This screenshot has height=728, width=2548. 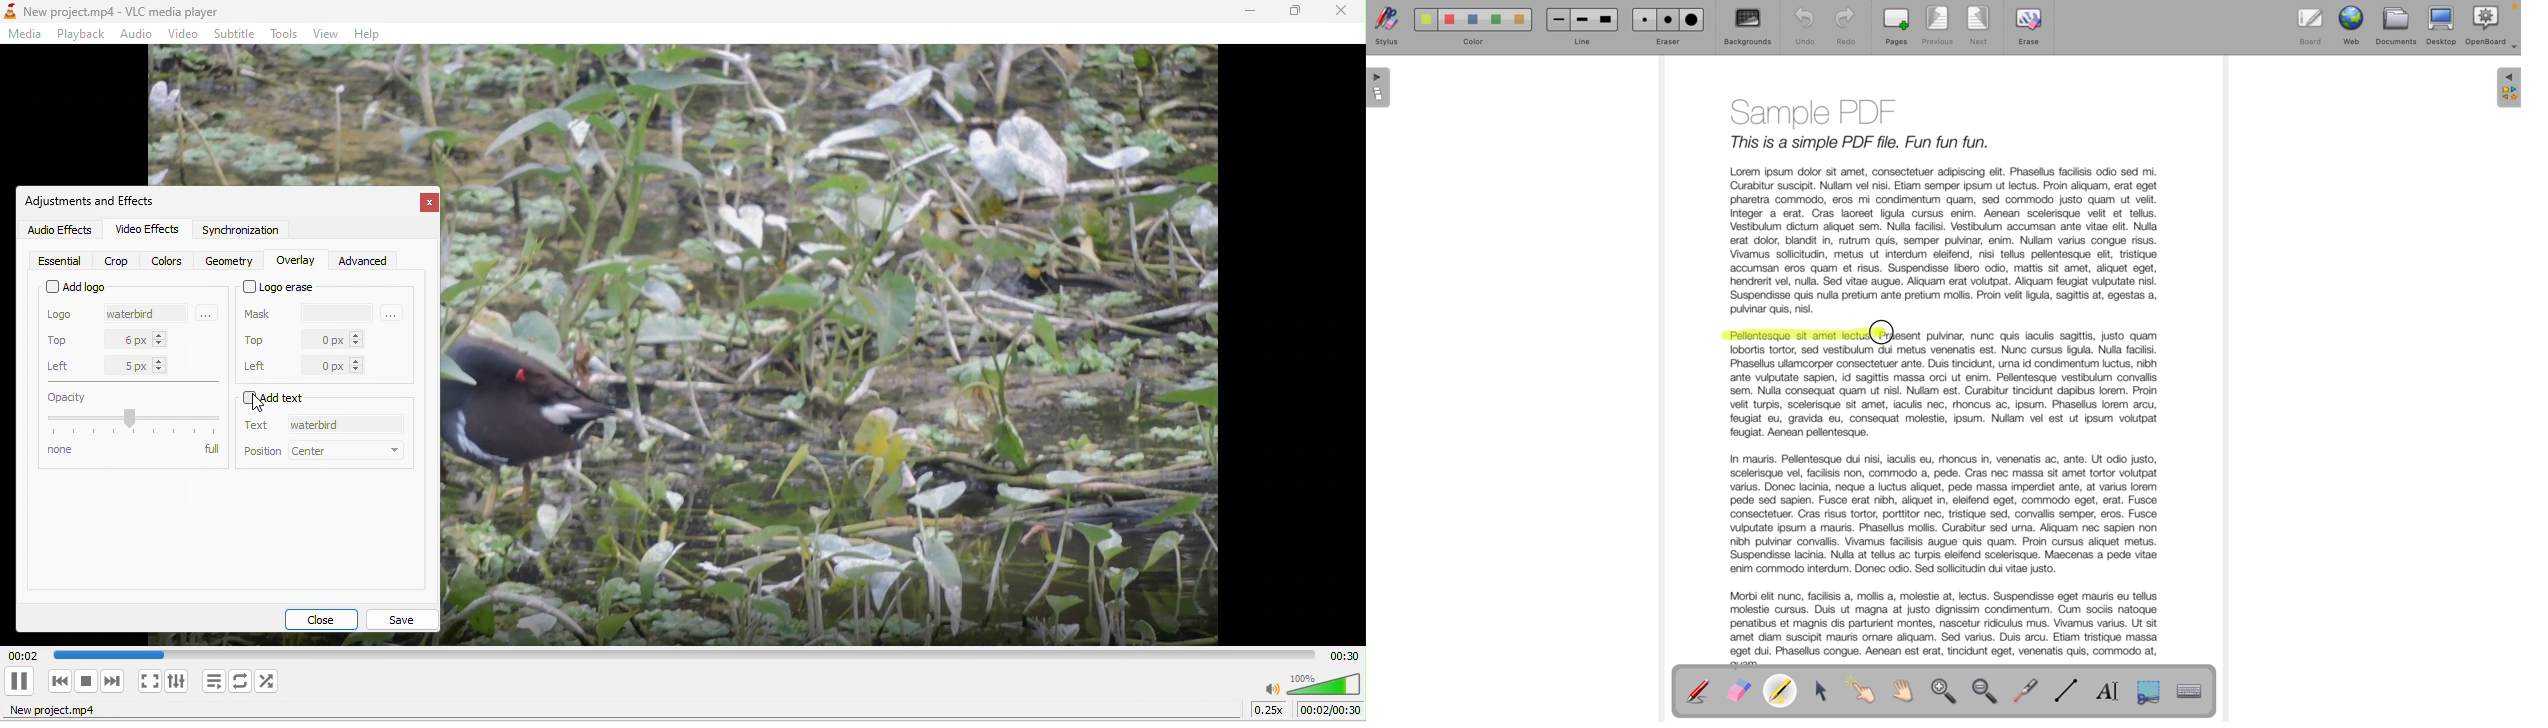 I want to click on cursor movement, so click(x=264, y=402).